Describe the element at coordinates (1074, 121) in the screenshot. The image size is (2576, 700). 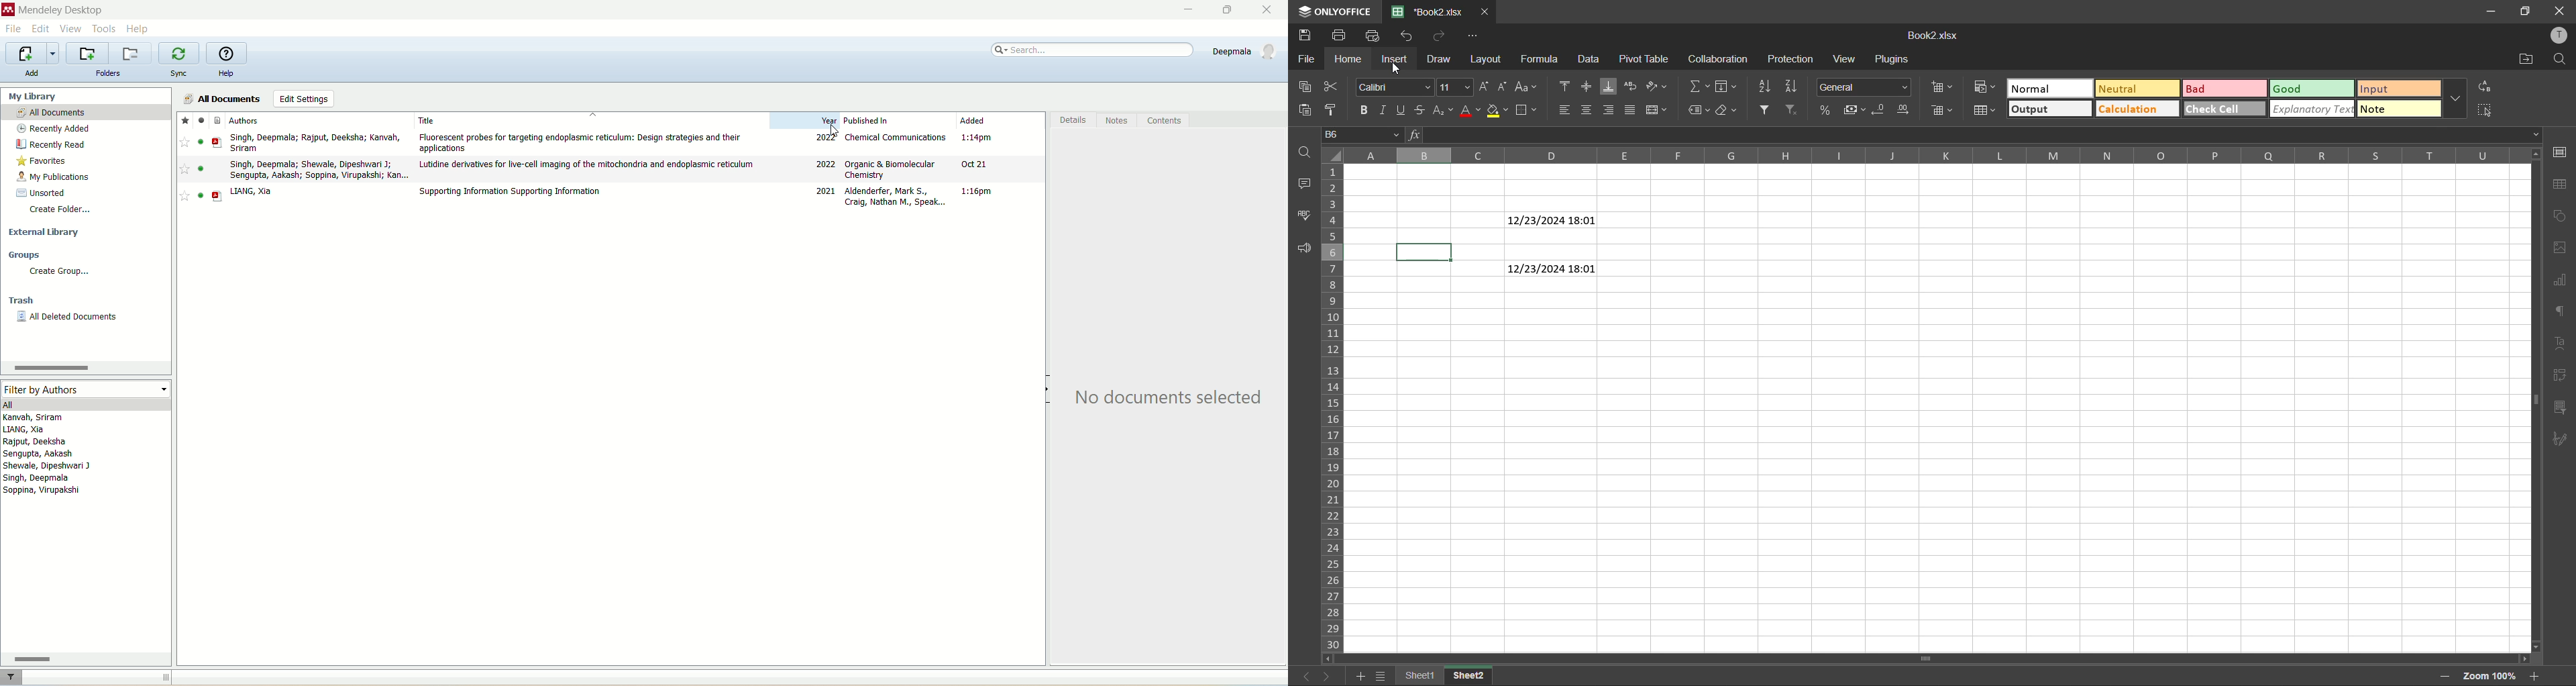
I see `details` at that location.